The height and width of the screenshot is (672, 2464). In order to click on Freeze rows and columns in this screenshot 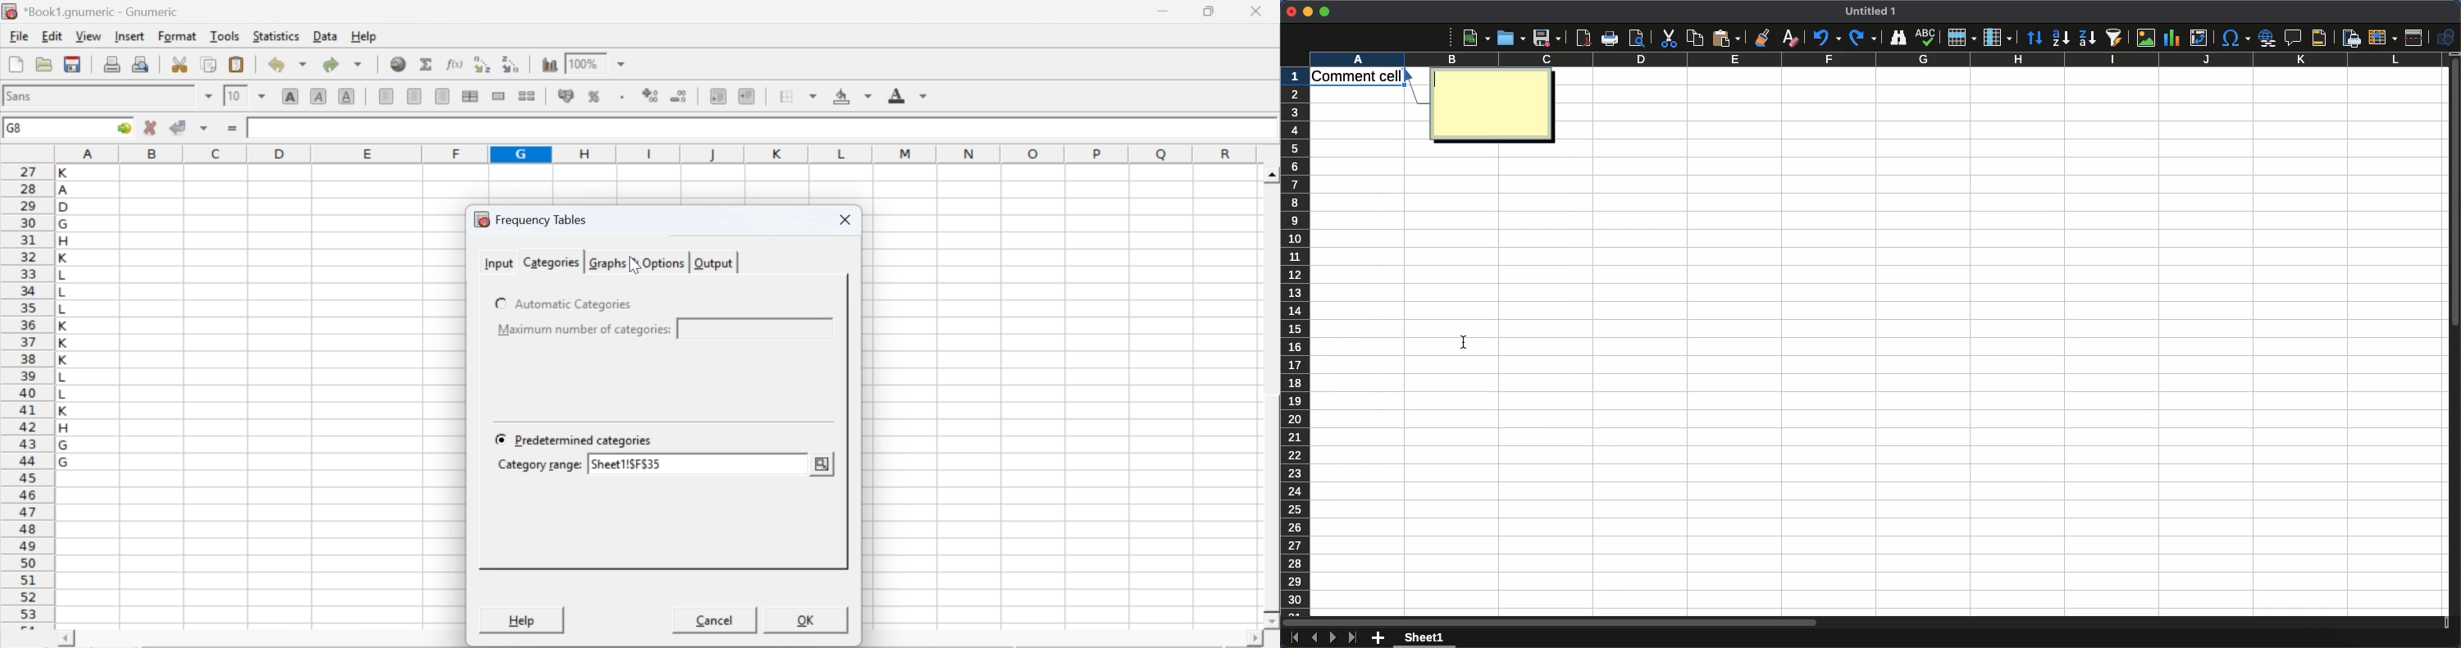, I will do `click(2382, 37)`.